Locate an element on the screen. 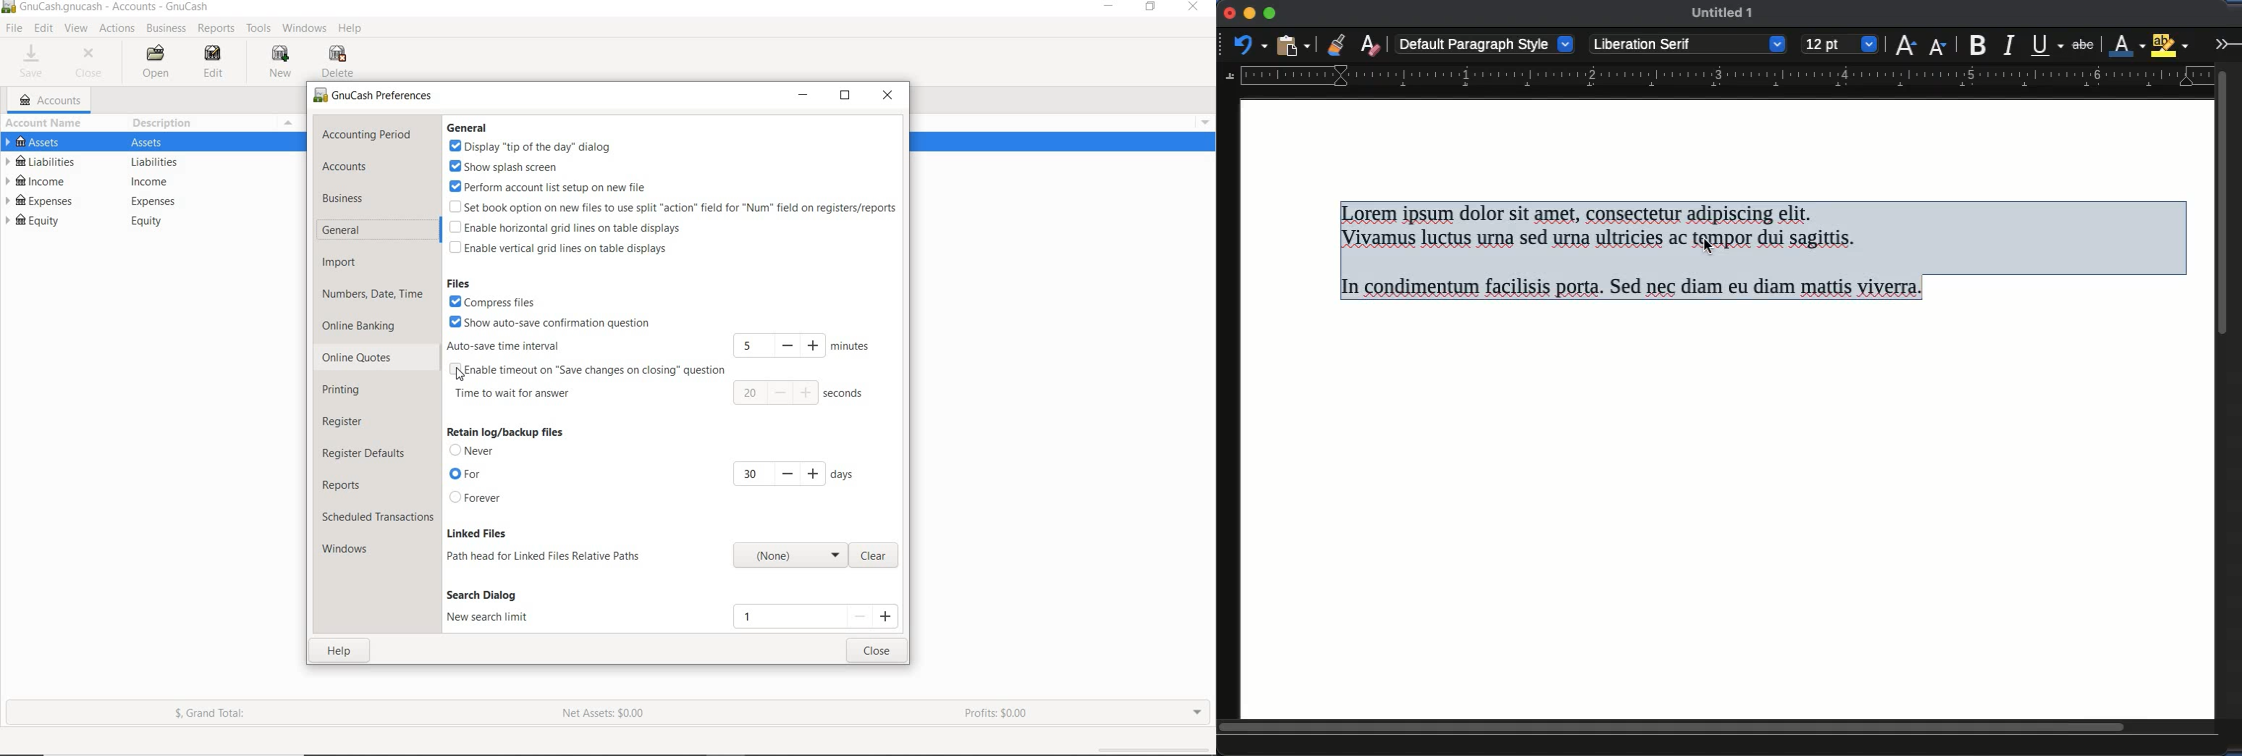  enable vertical grid lines is located at coordinates (558, 248).